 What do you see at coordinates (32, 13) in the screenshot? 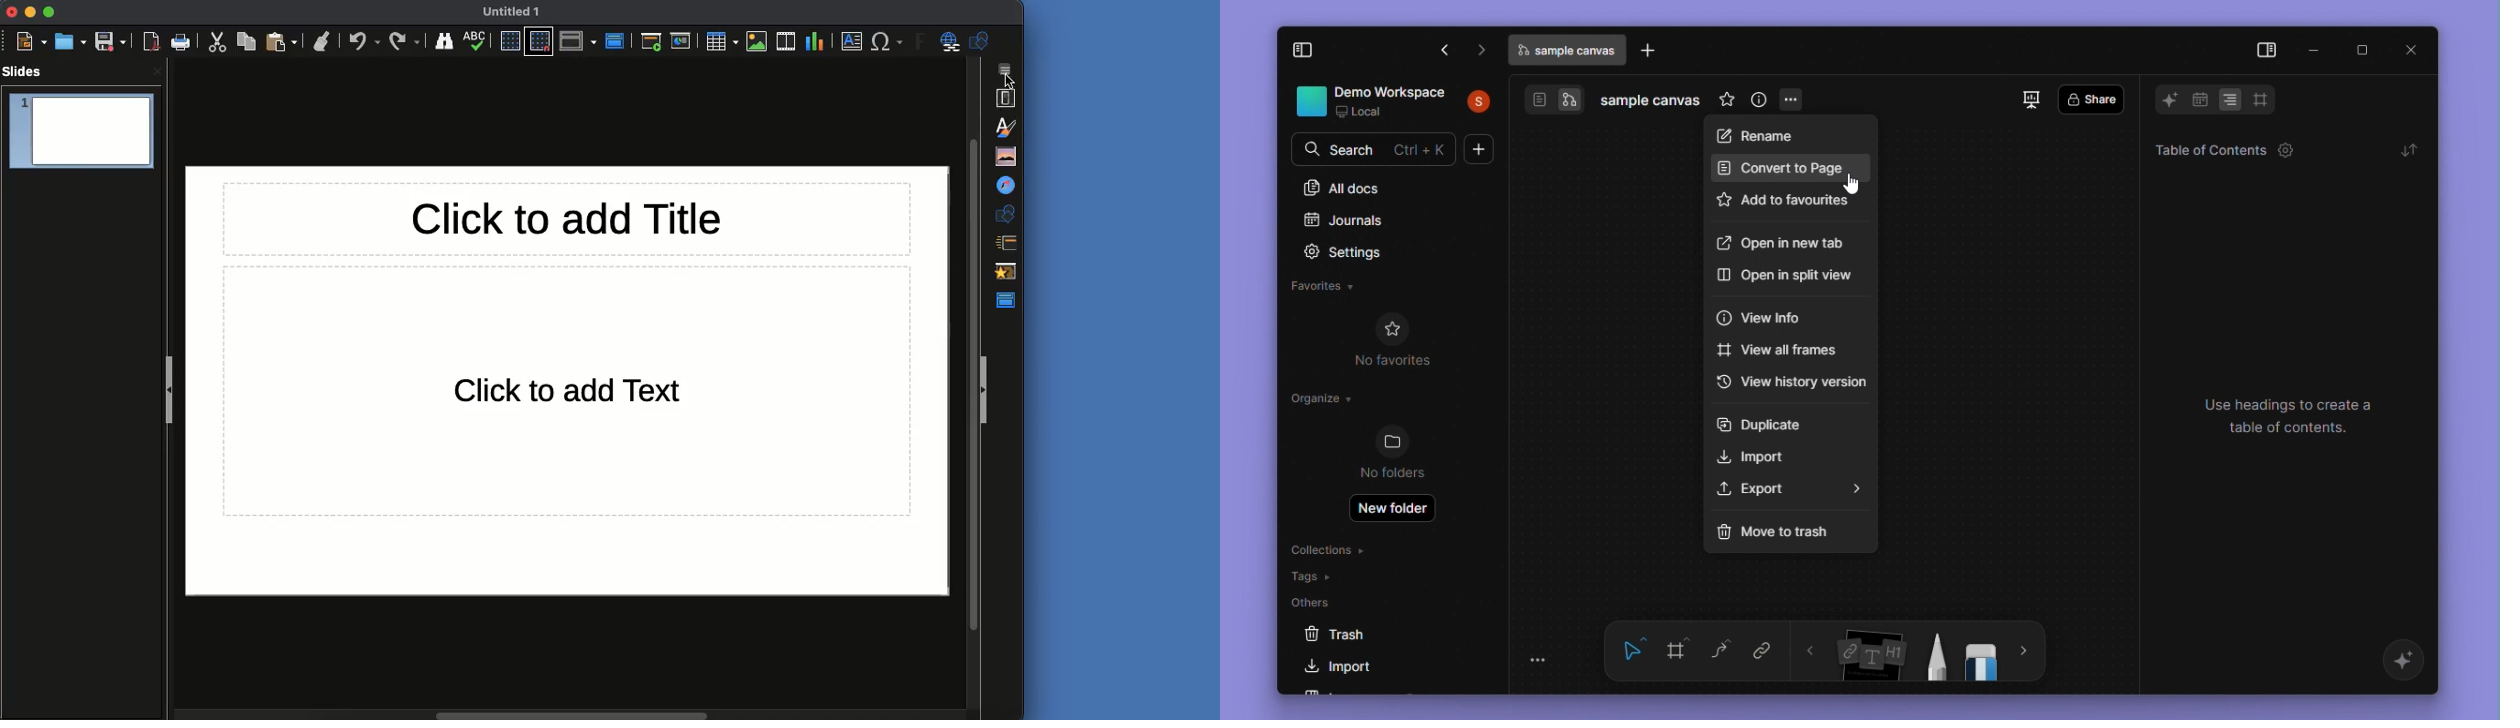
I see `Minimize` at bounding box center [32, 13].